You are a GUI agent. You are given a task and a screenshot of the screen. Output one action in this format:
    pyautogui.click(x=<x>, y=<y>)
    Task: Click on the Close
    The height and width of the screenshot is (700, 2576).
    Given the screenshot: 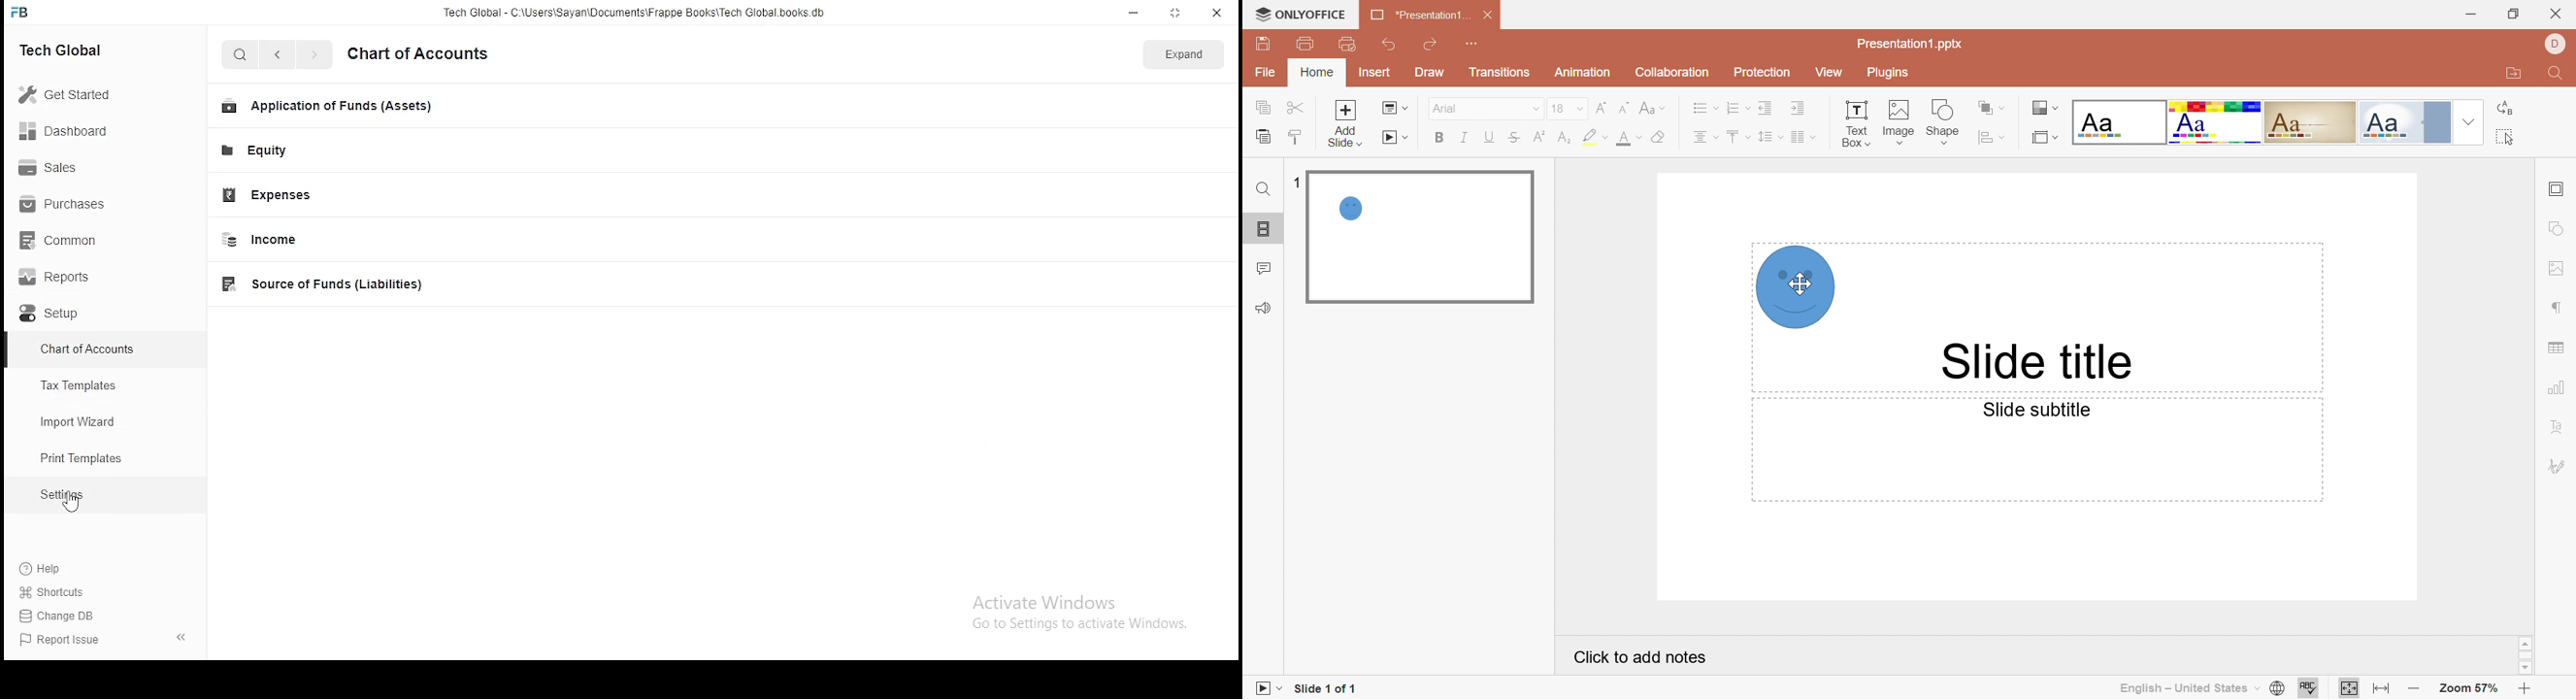 What is the action you would take?
    pyautogui.click(x=2557, y=13)
    